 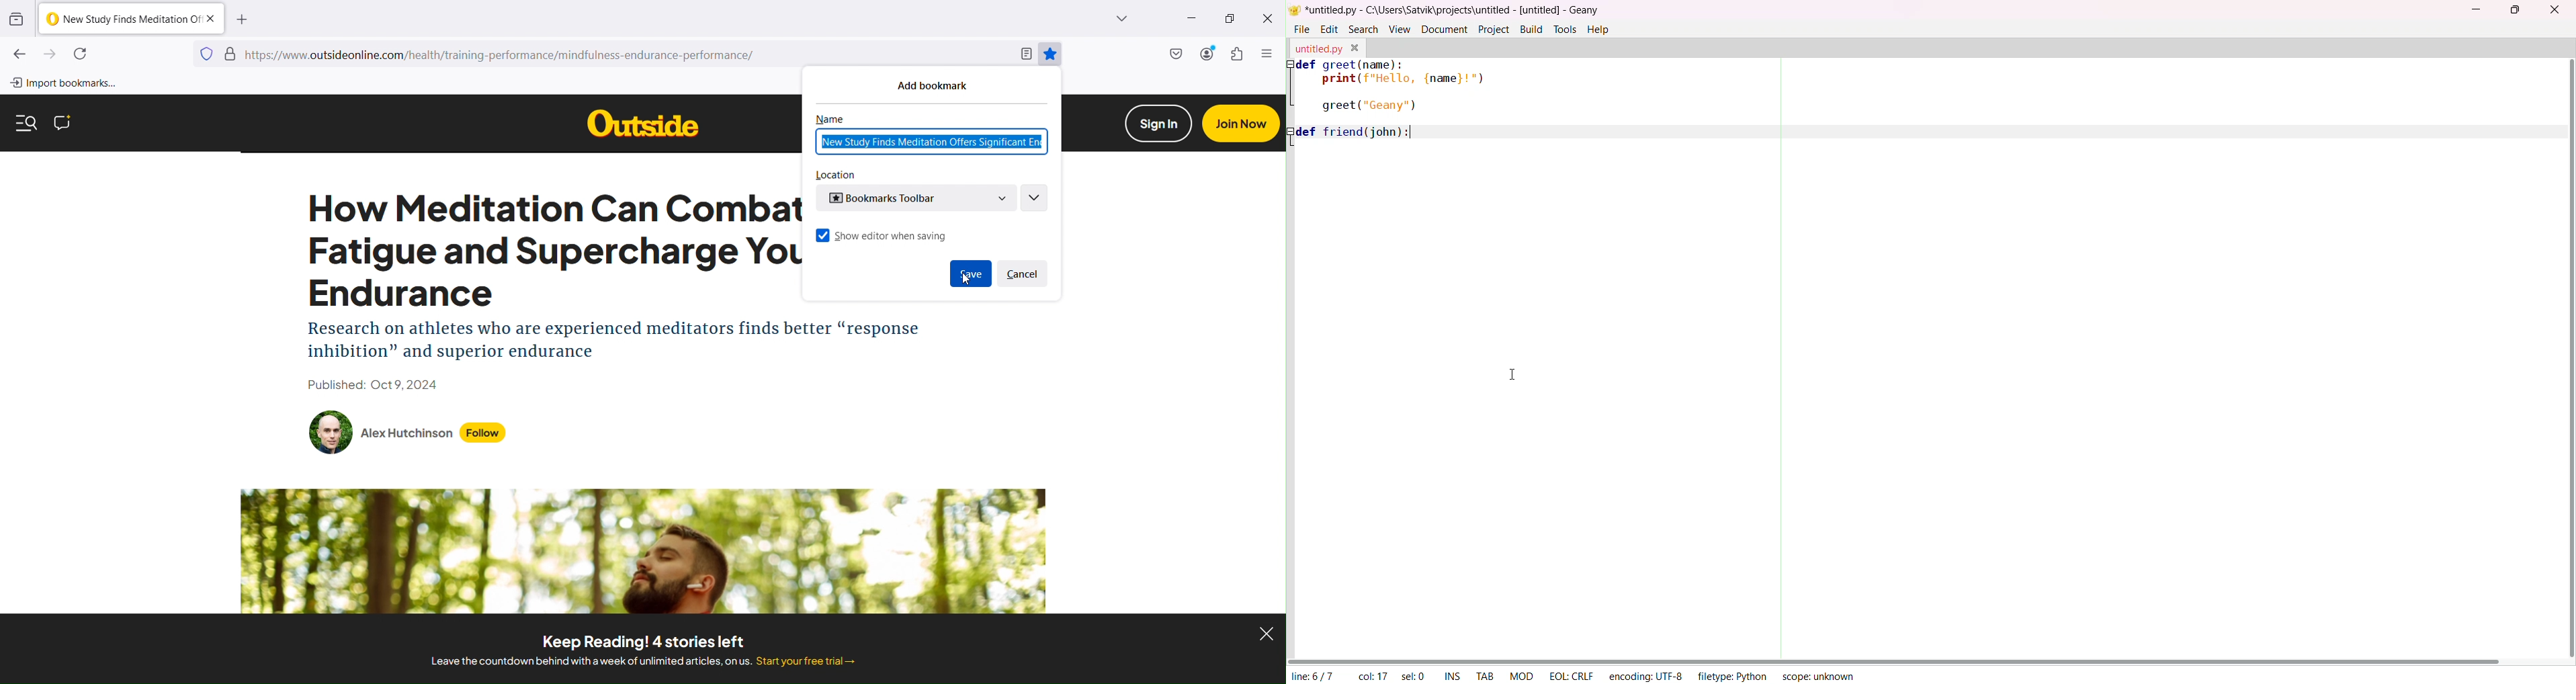 What do you see at coordinates (1159, 123) in the screenshot?
I see `Sign in button` at bounding box center [1159, 123].